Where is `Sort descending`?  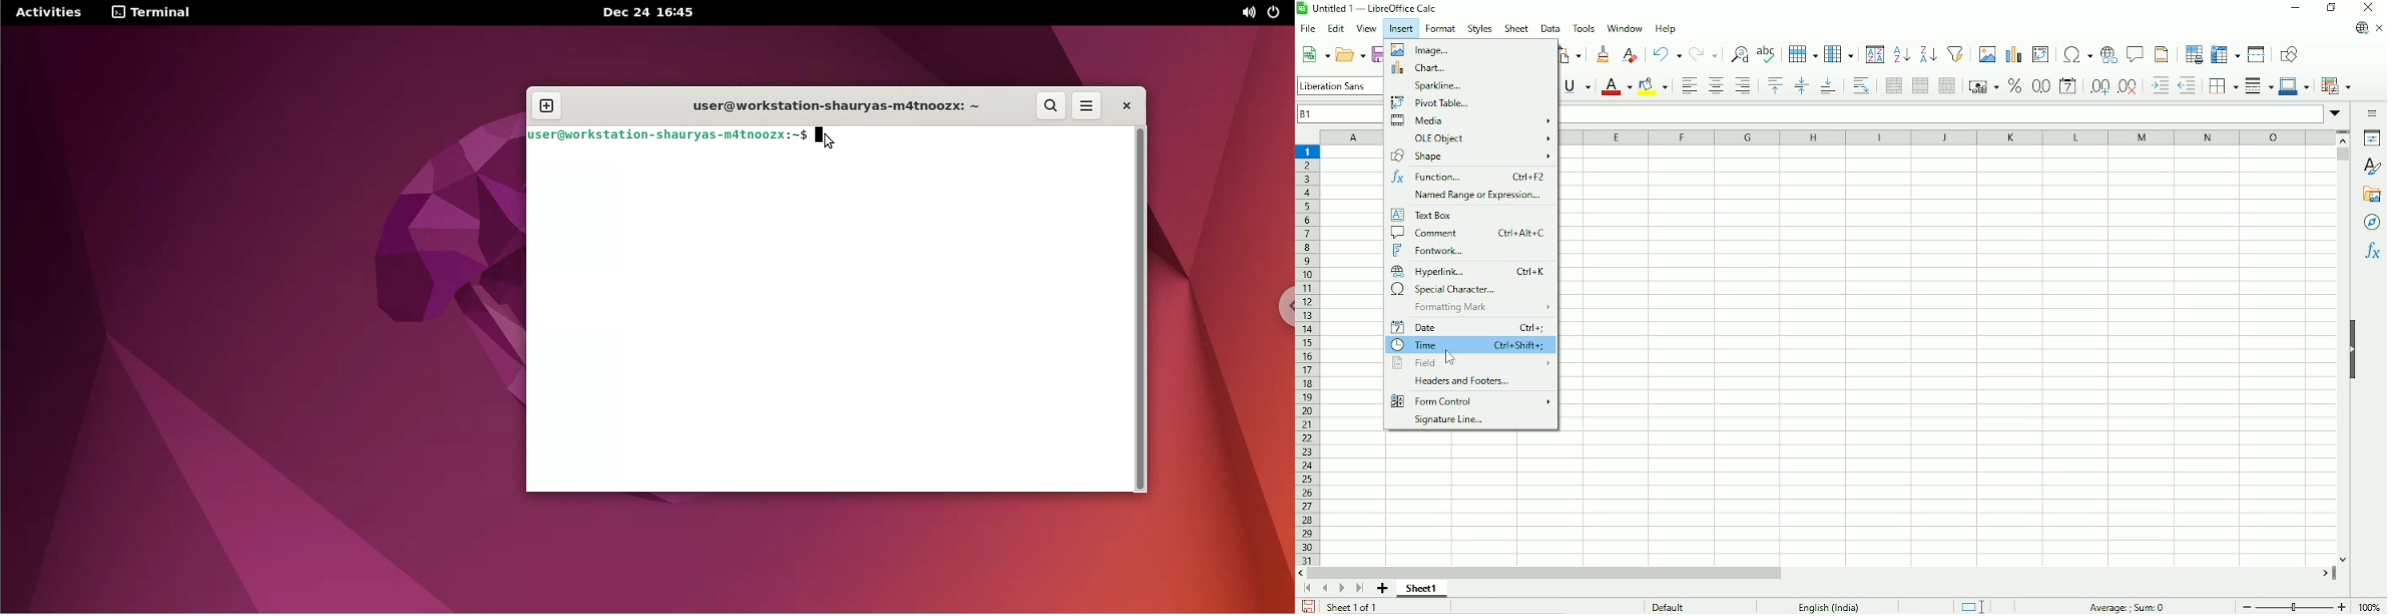
Sort descending is located at coordinates (1927, 52).